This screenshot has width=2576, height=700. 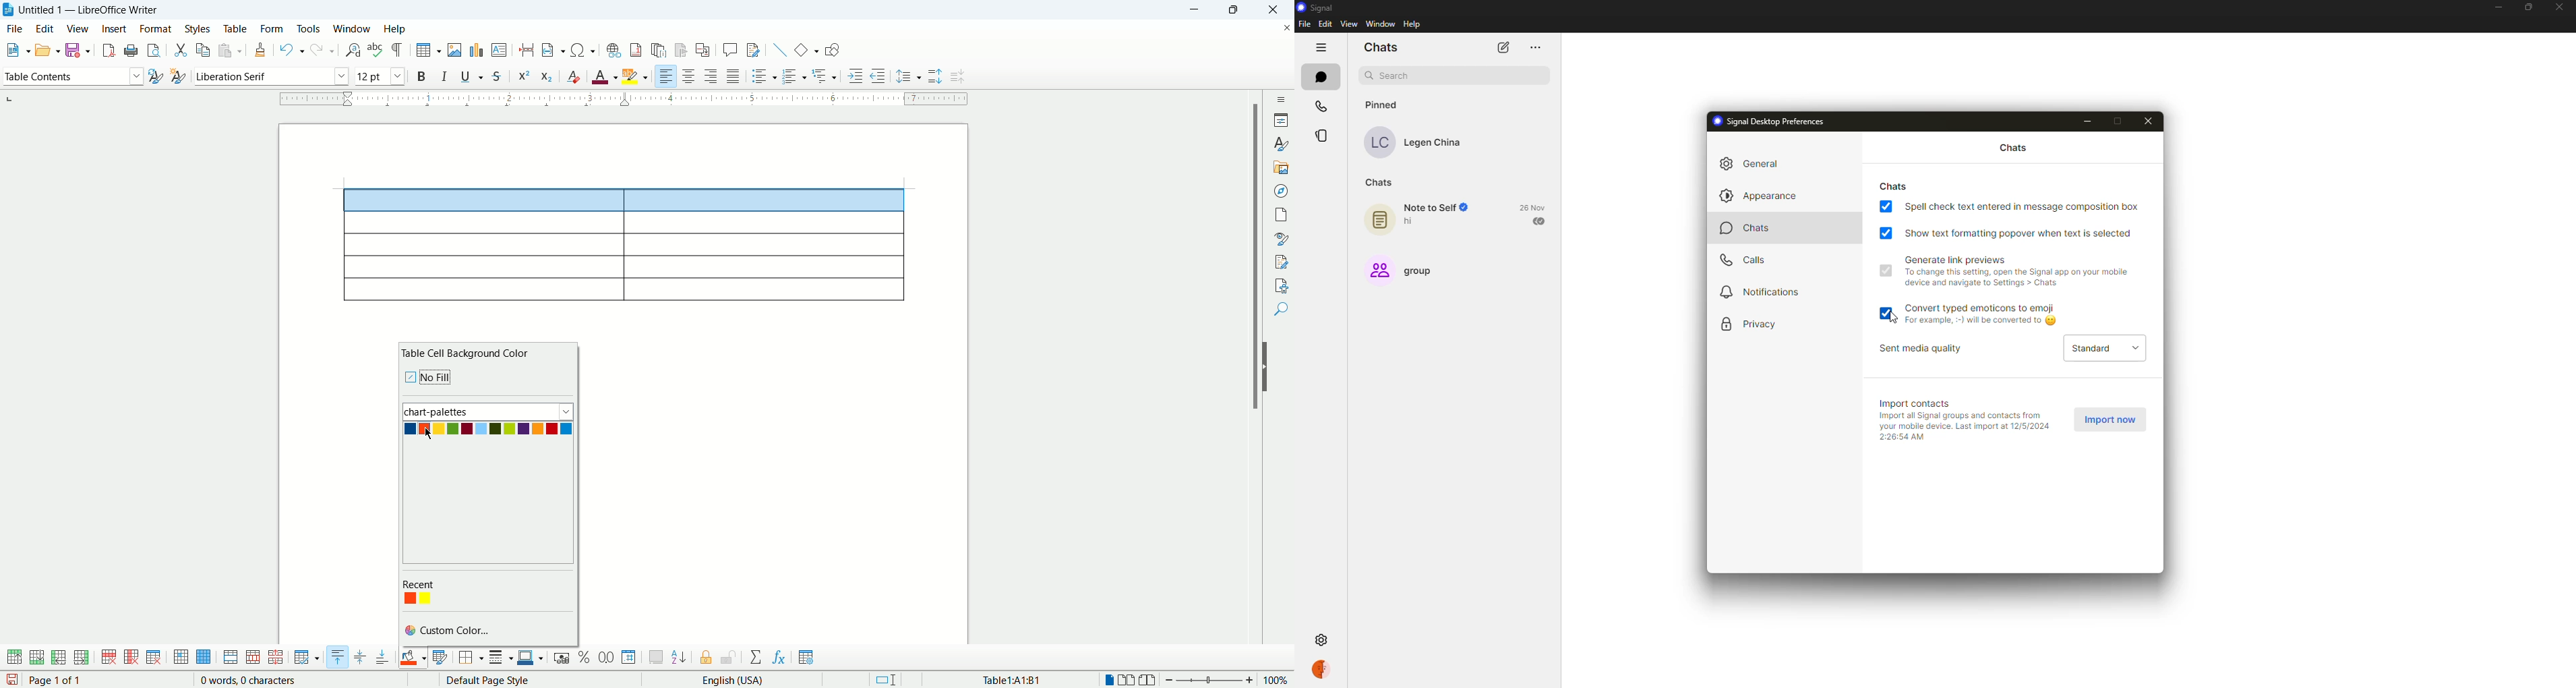 I want to click on file, so click(x=15, y=29).